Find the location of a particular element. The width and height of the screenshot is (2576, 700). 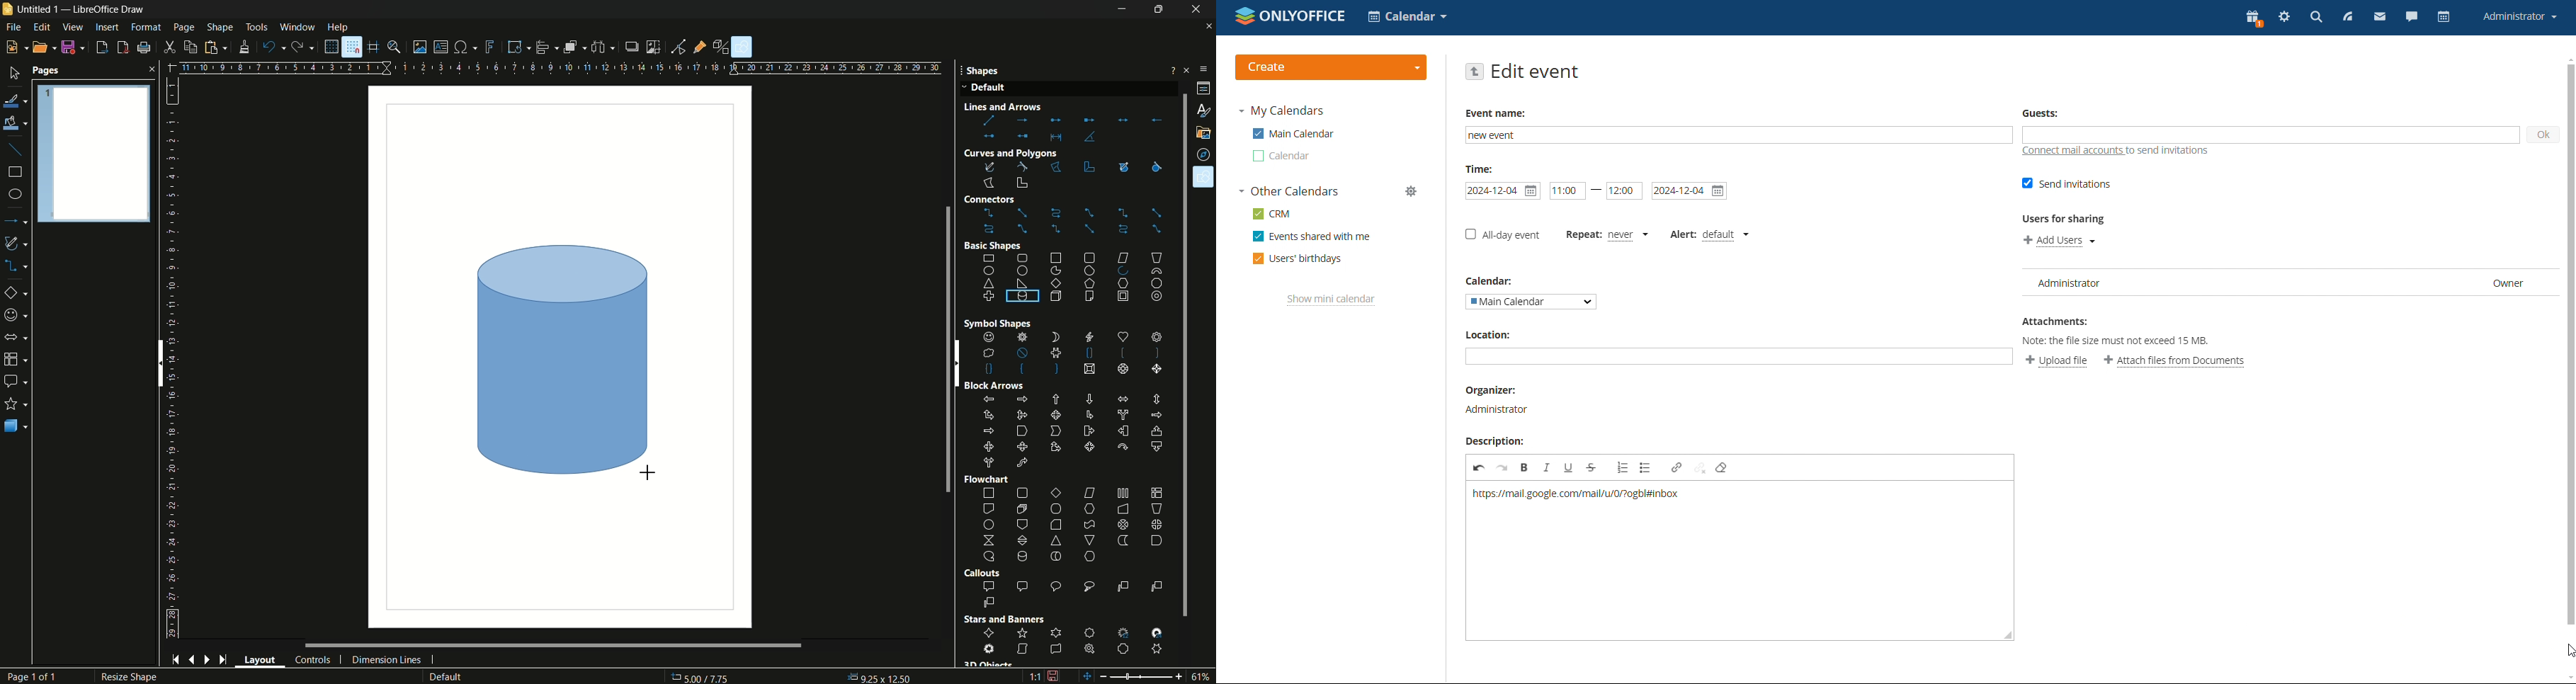

symbol shapes is located at coordinates (17, 315).